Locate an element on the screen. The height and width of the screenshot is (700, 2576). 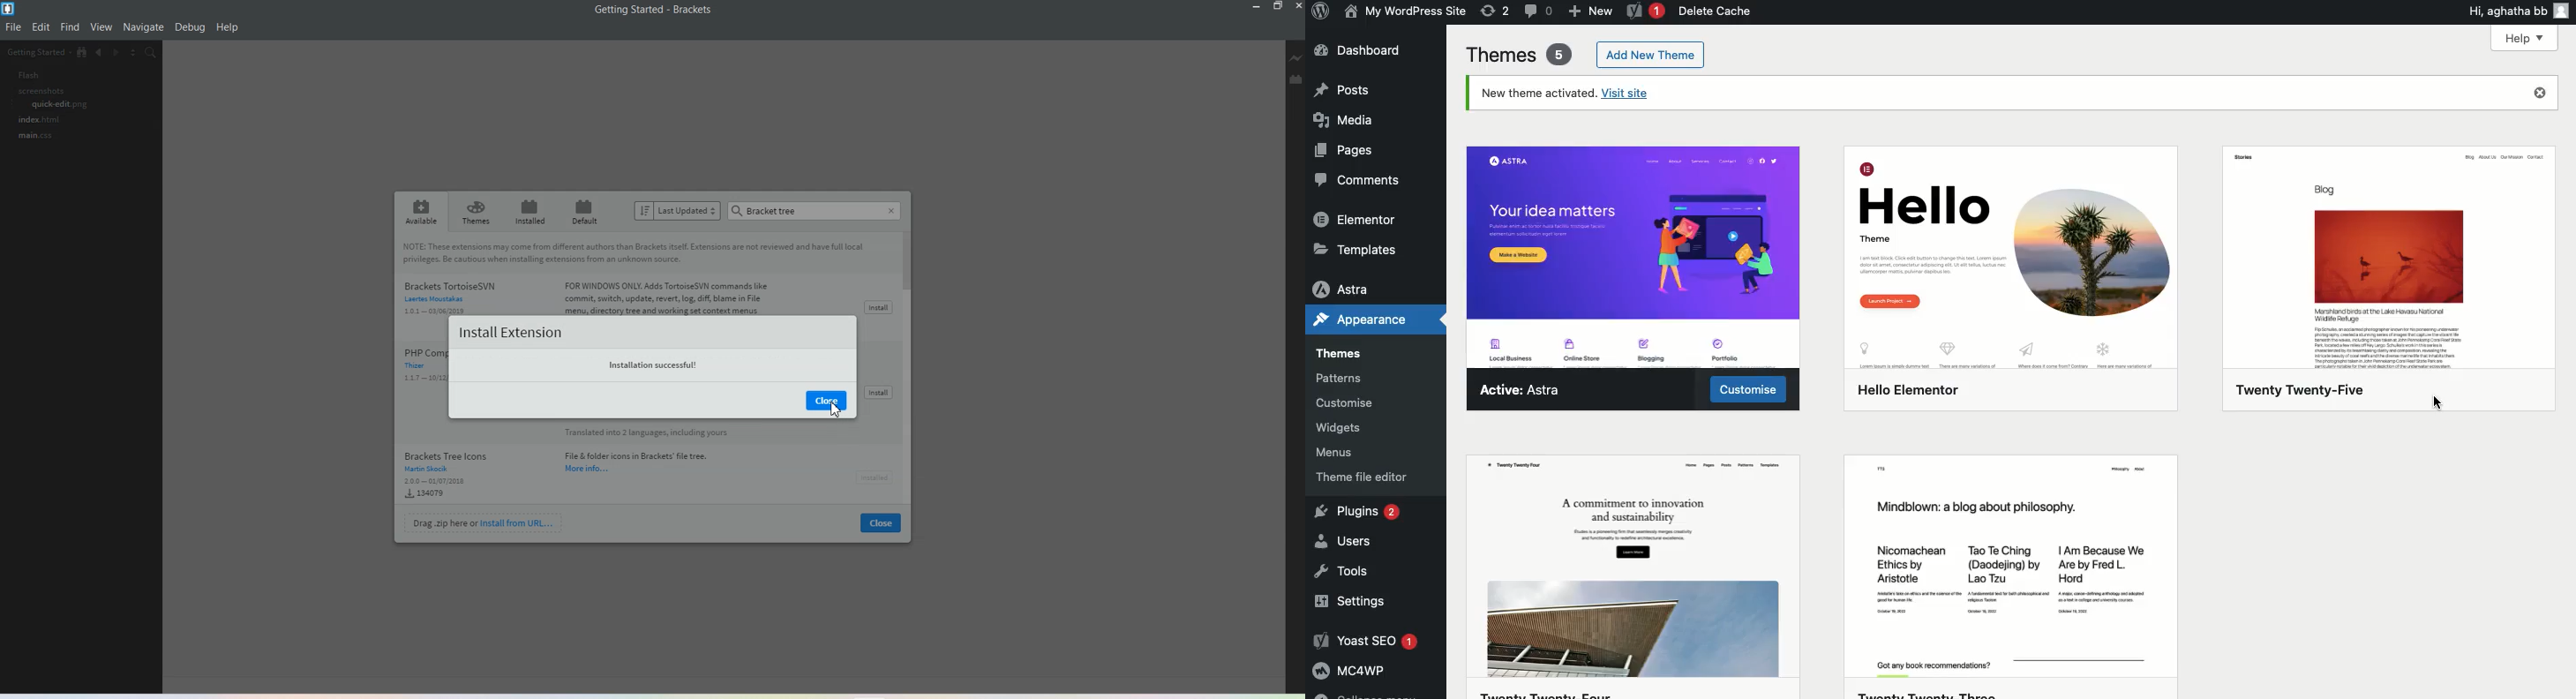
Close is located at coordinates (881, 524).